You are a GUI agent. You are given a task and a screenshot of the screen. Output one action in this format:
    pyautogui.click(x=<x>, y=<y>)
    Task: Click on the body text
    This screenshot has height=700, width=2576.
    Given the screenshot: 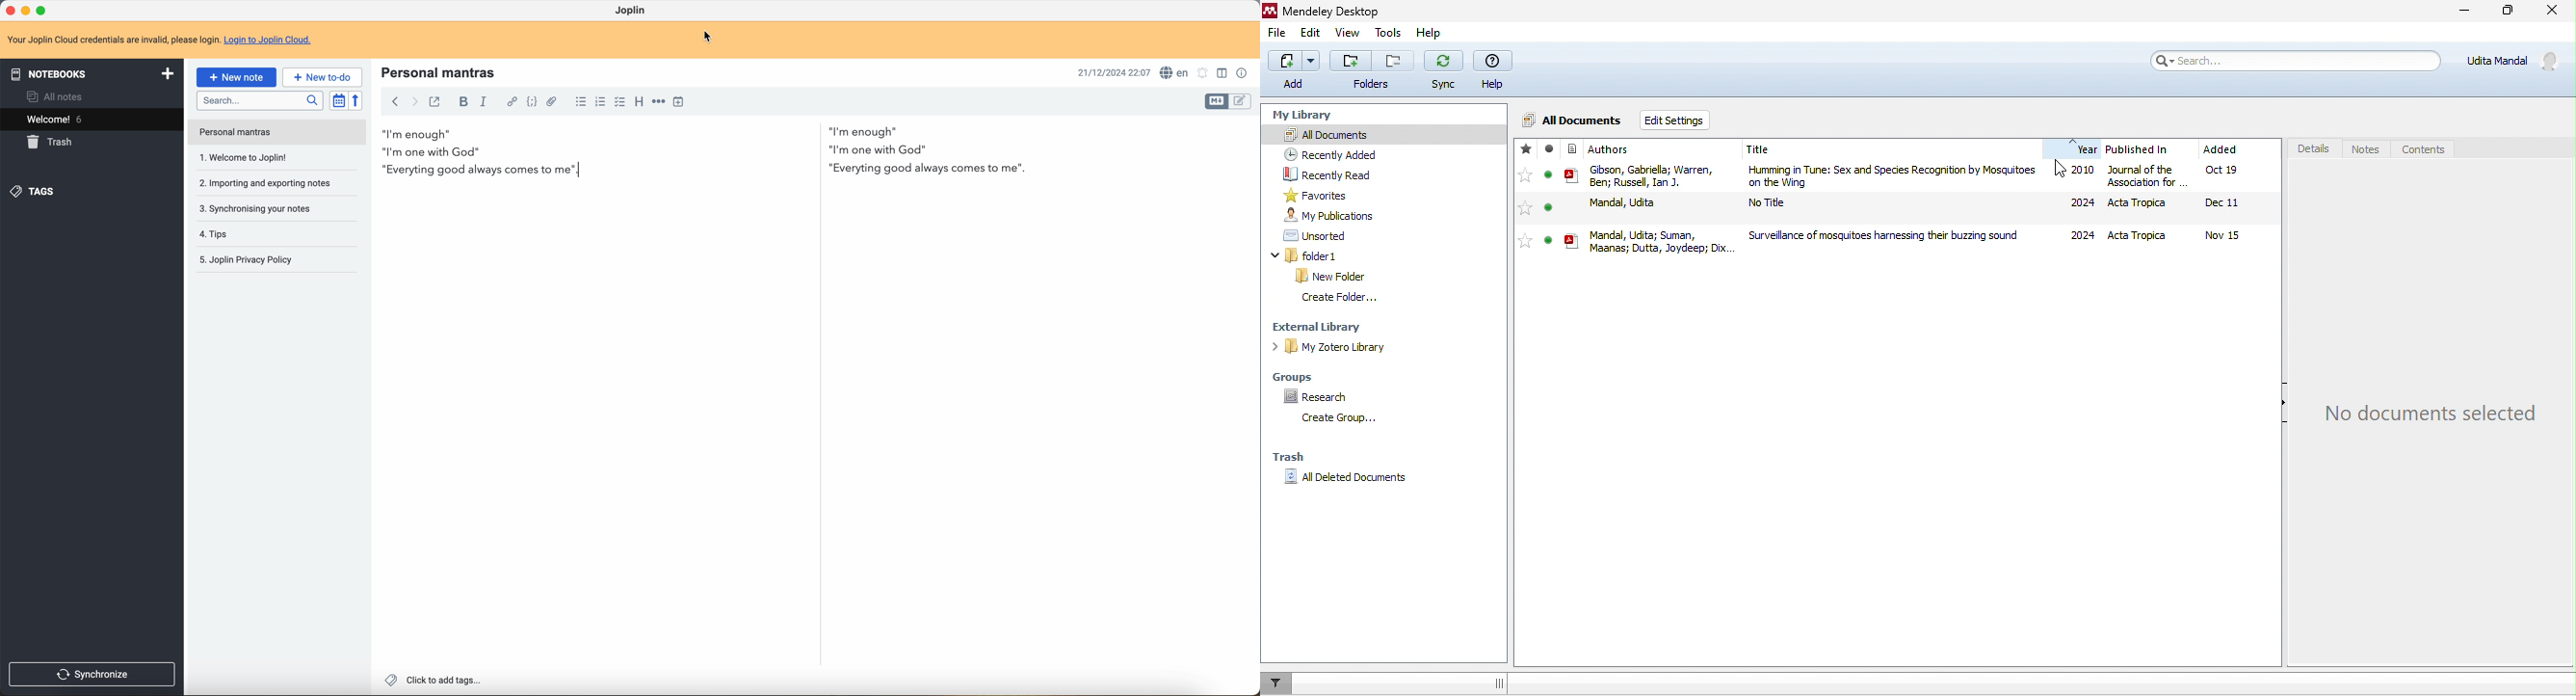 What is the action you would take?
    pyautogui.click(x=1036, y=398)
    